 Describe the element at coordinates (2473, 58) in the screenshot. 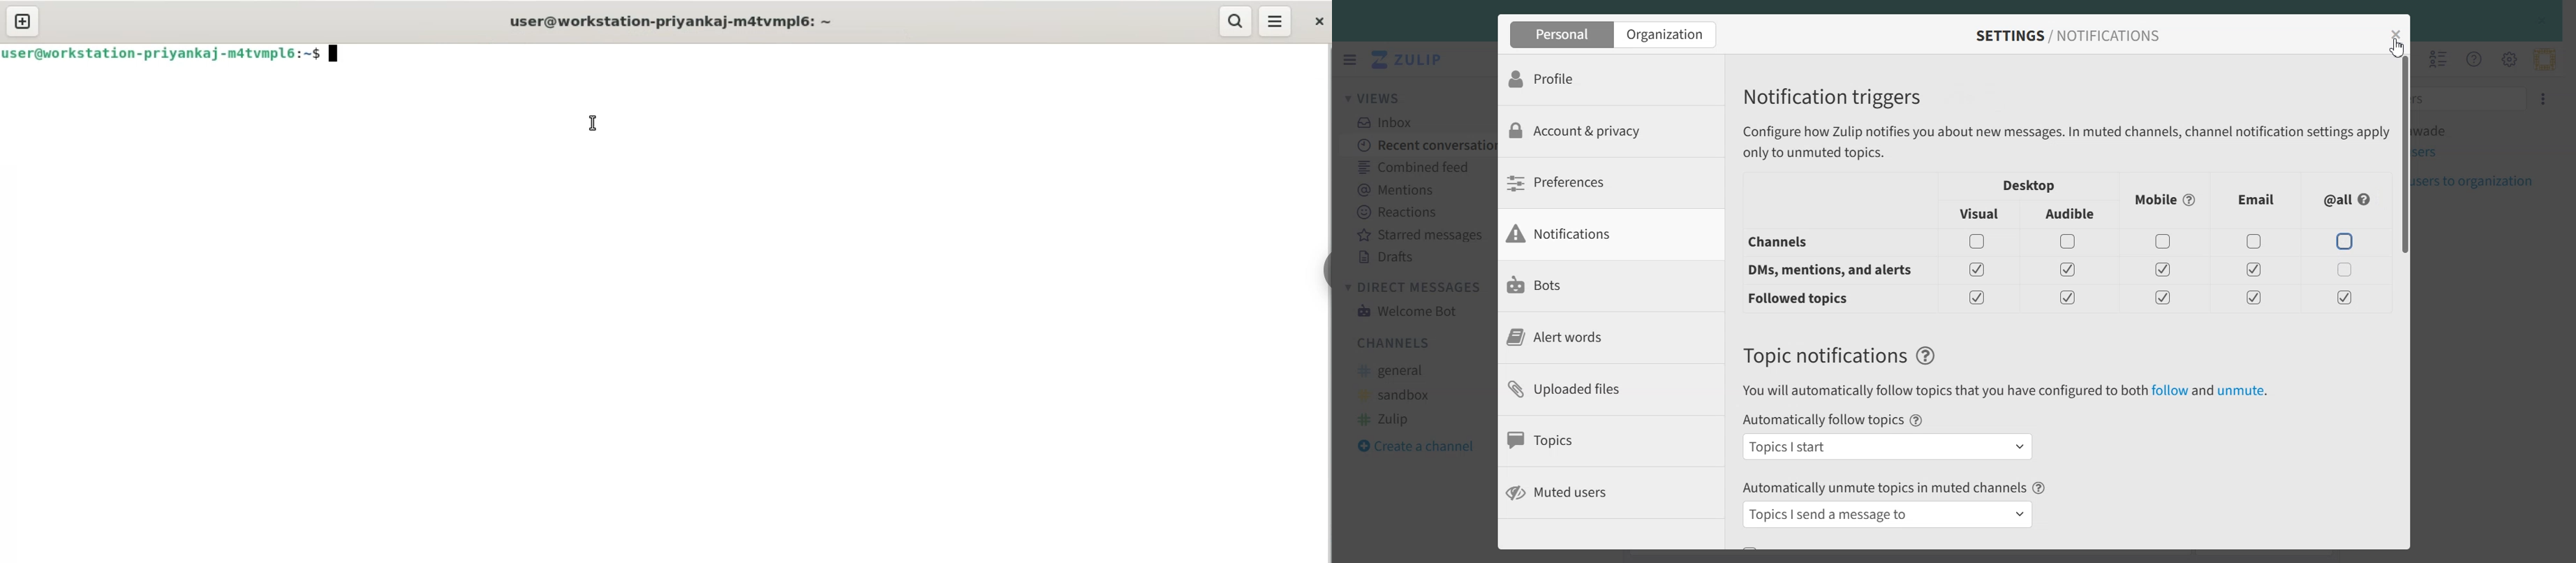

I see `Help Menu` at that location.